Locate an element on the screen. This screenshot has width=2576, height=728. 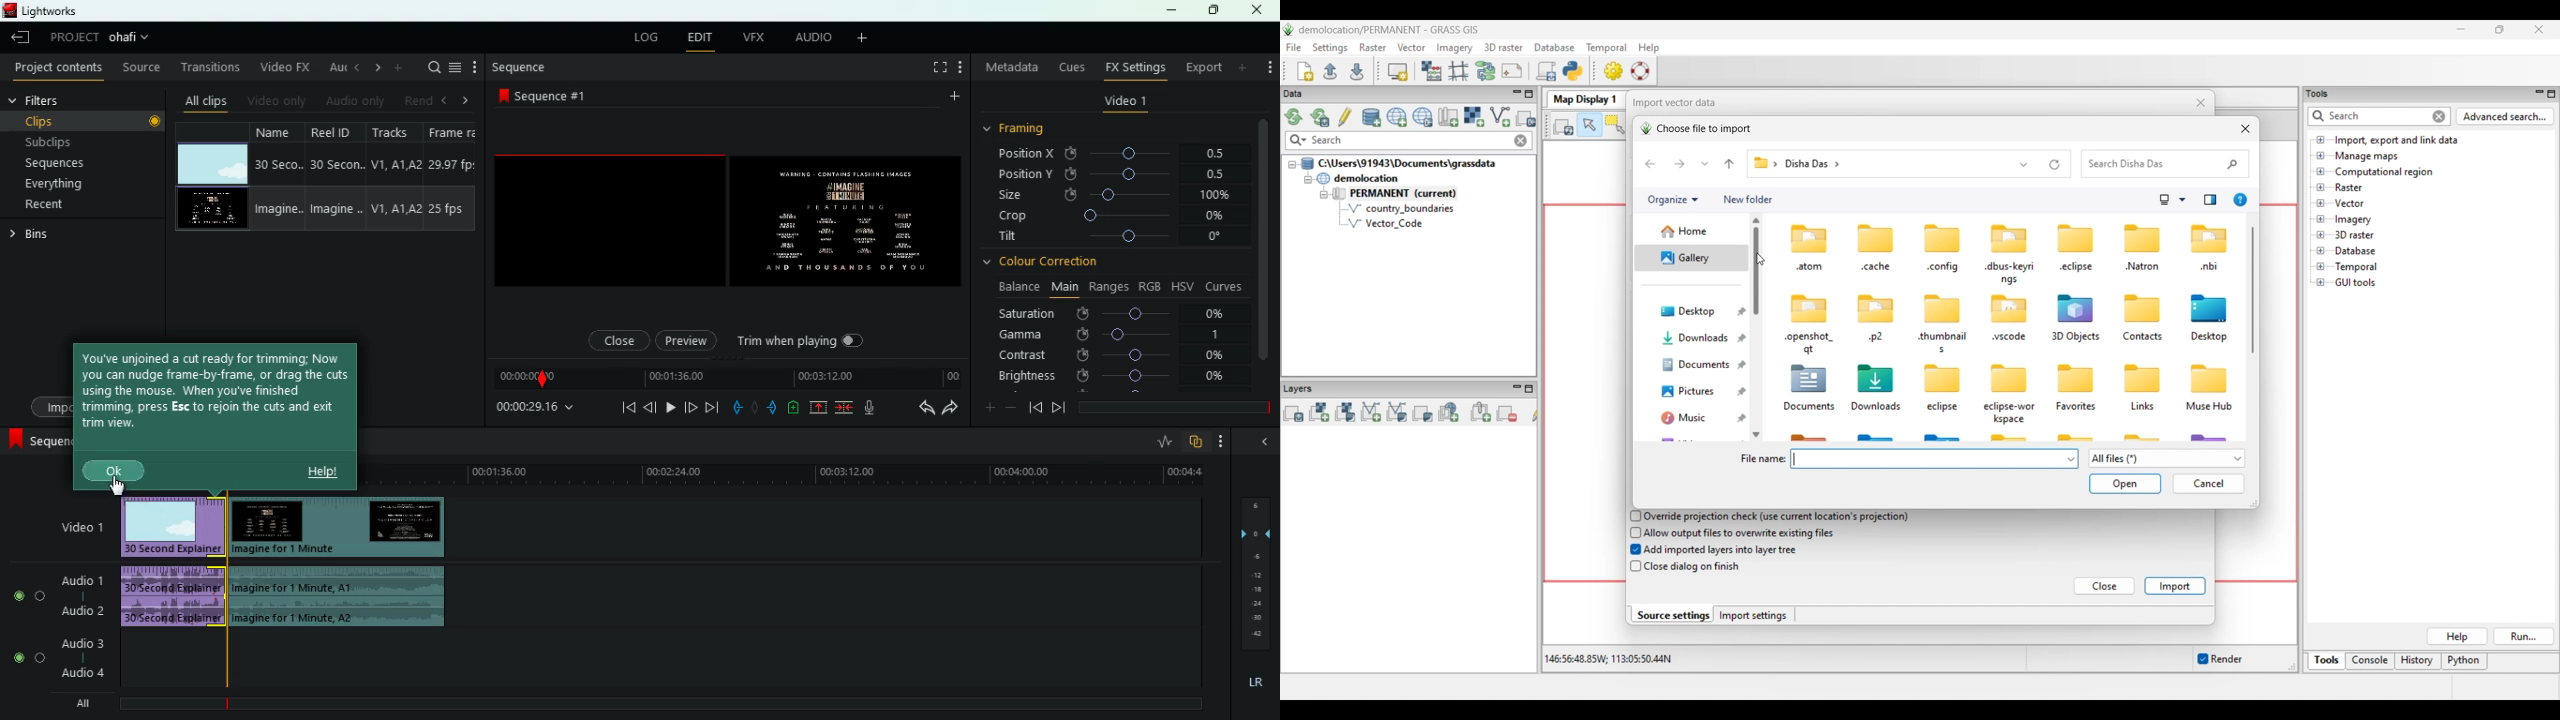
minimize is located at coordinates (1171, 12).